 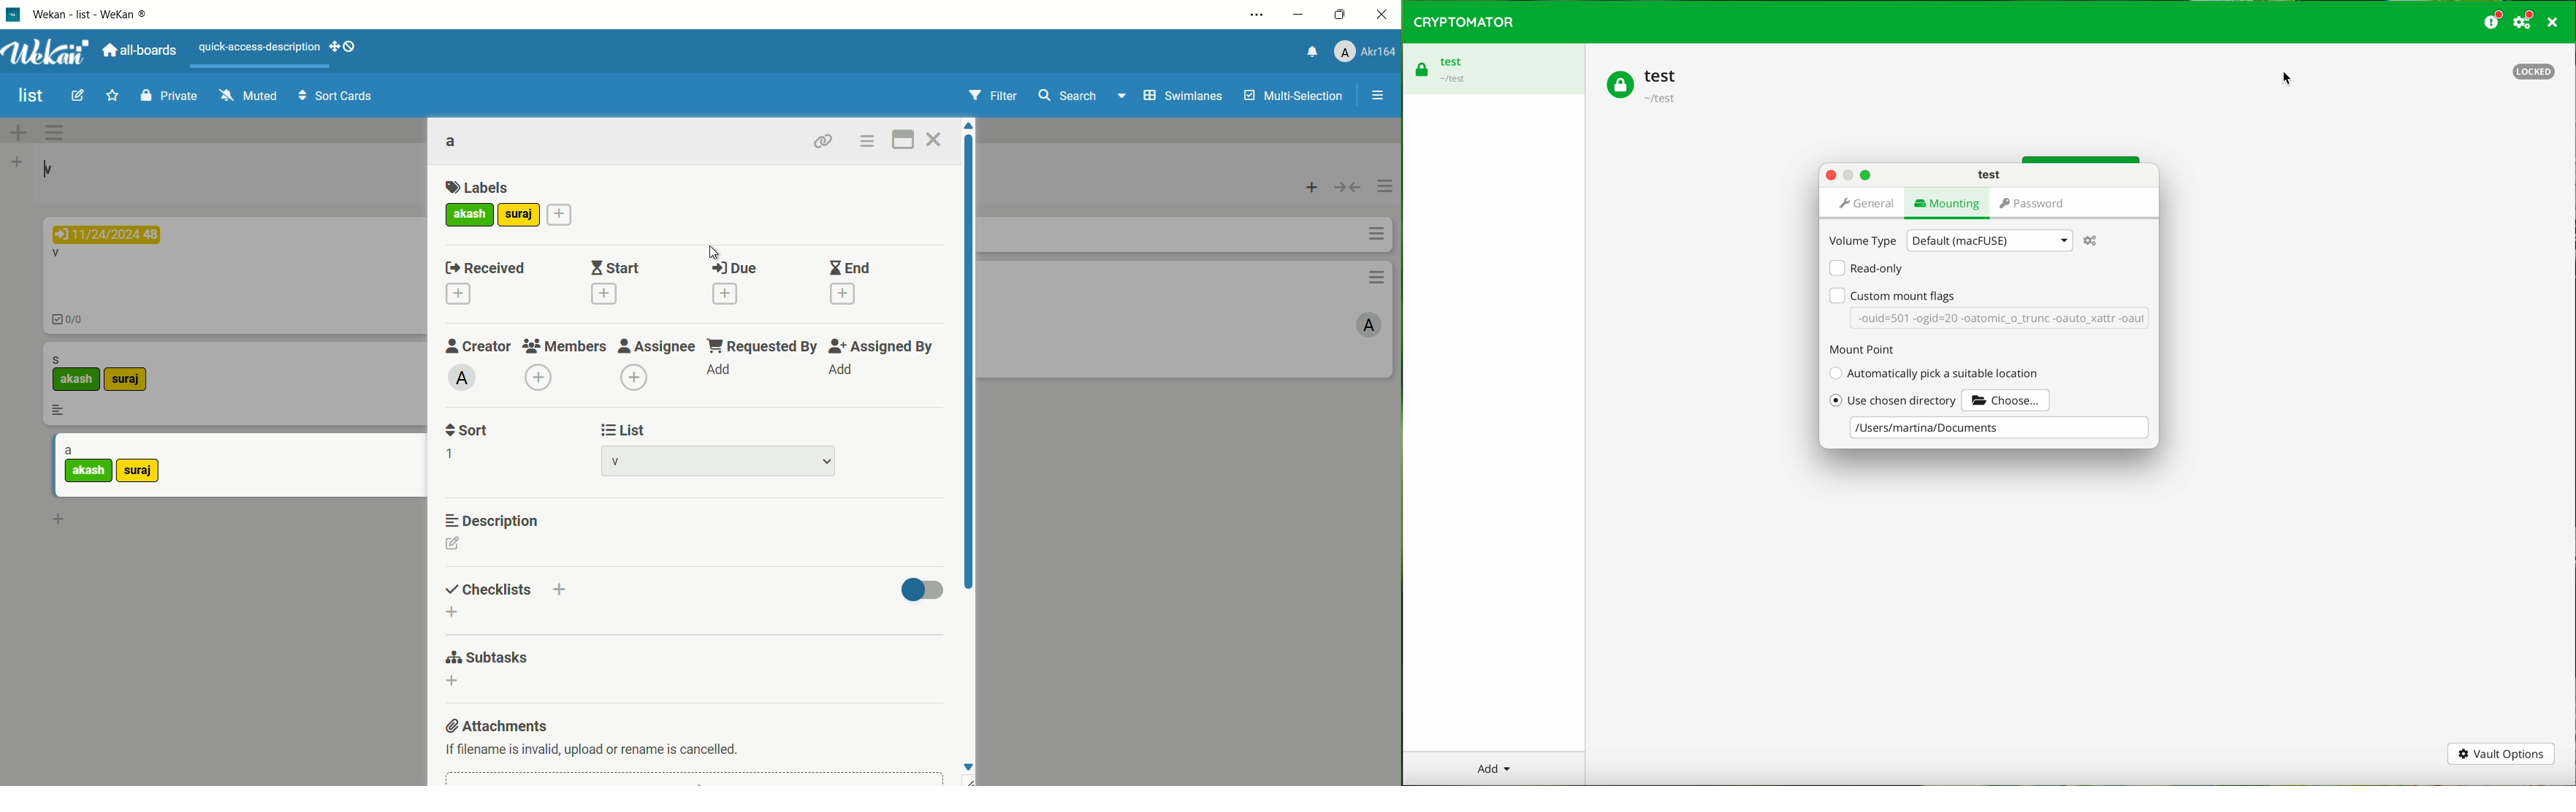 I want to click on custom mount flags, so click(x=1892, y=295).